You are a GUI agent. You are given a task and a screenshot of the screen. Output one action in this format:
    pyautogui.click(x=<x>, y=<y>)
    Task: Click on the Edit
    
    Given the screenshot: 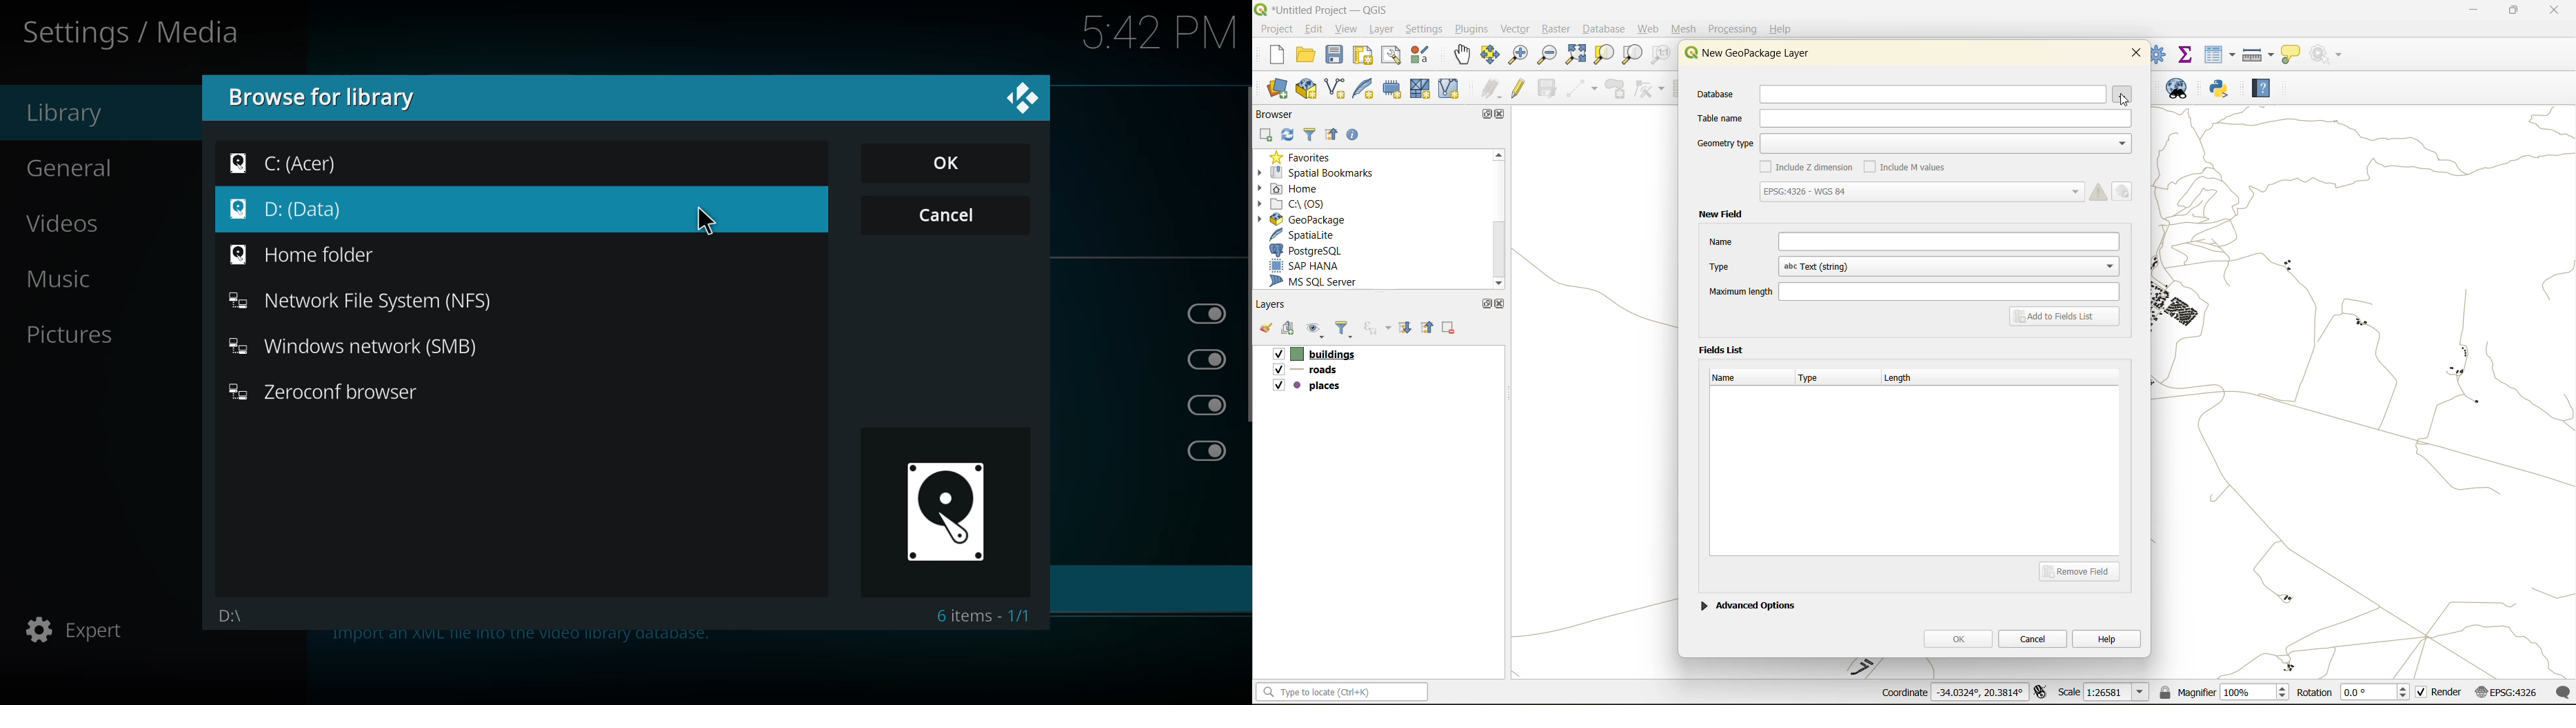 What is the action you would take?
    pyautogui.click(x=2125, y=190)
    